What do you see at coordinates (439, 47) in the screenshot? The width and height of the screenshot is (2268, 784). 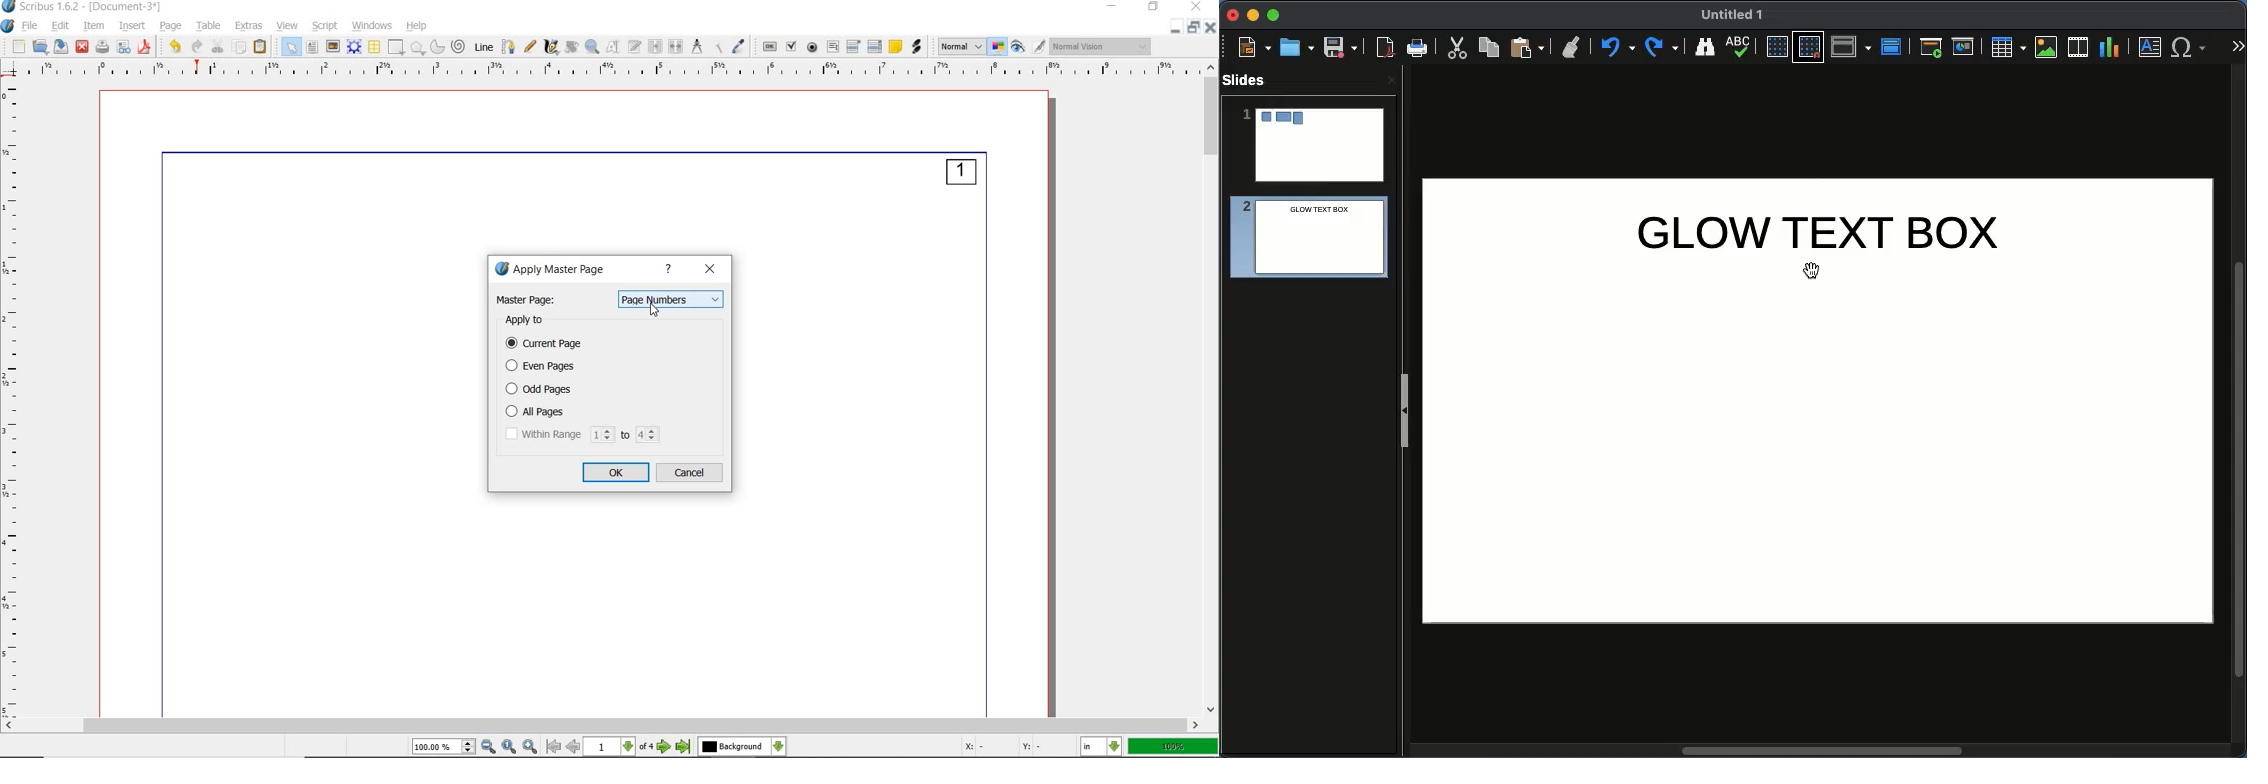 I see `arc` at bounding box center [439, 47].